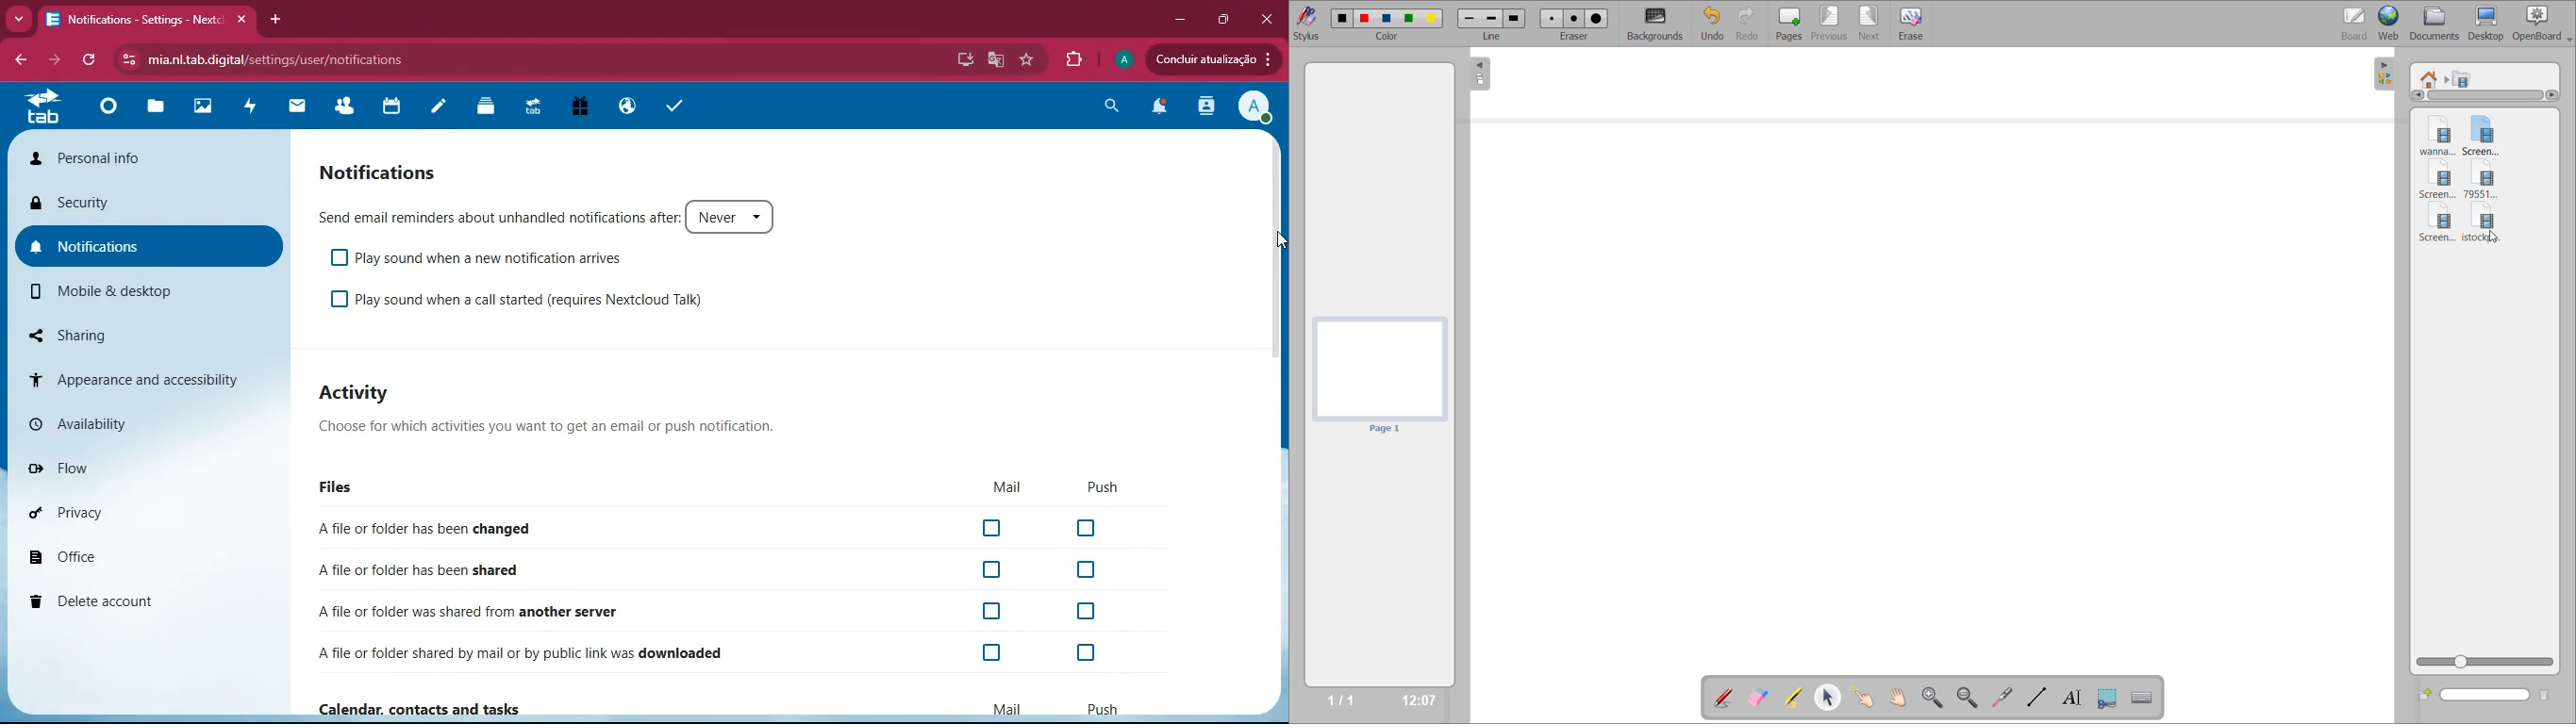  I want to click on delete , so click(129, 596).